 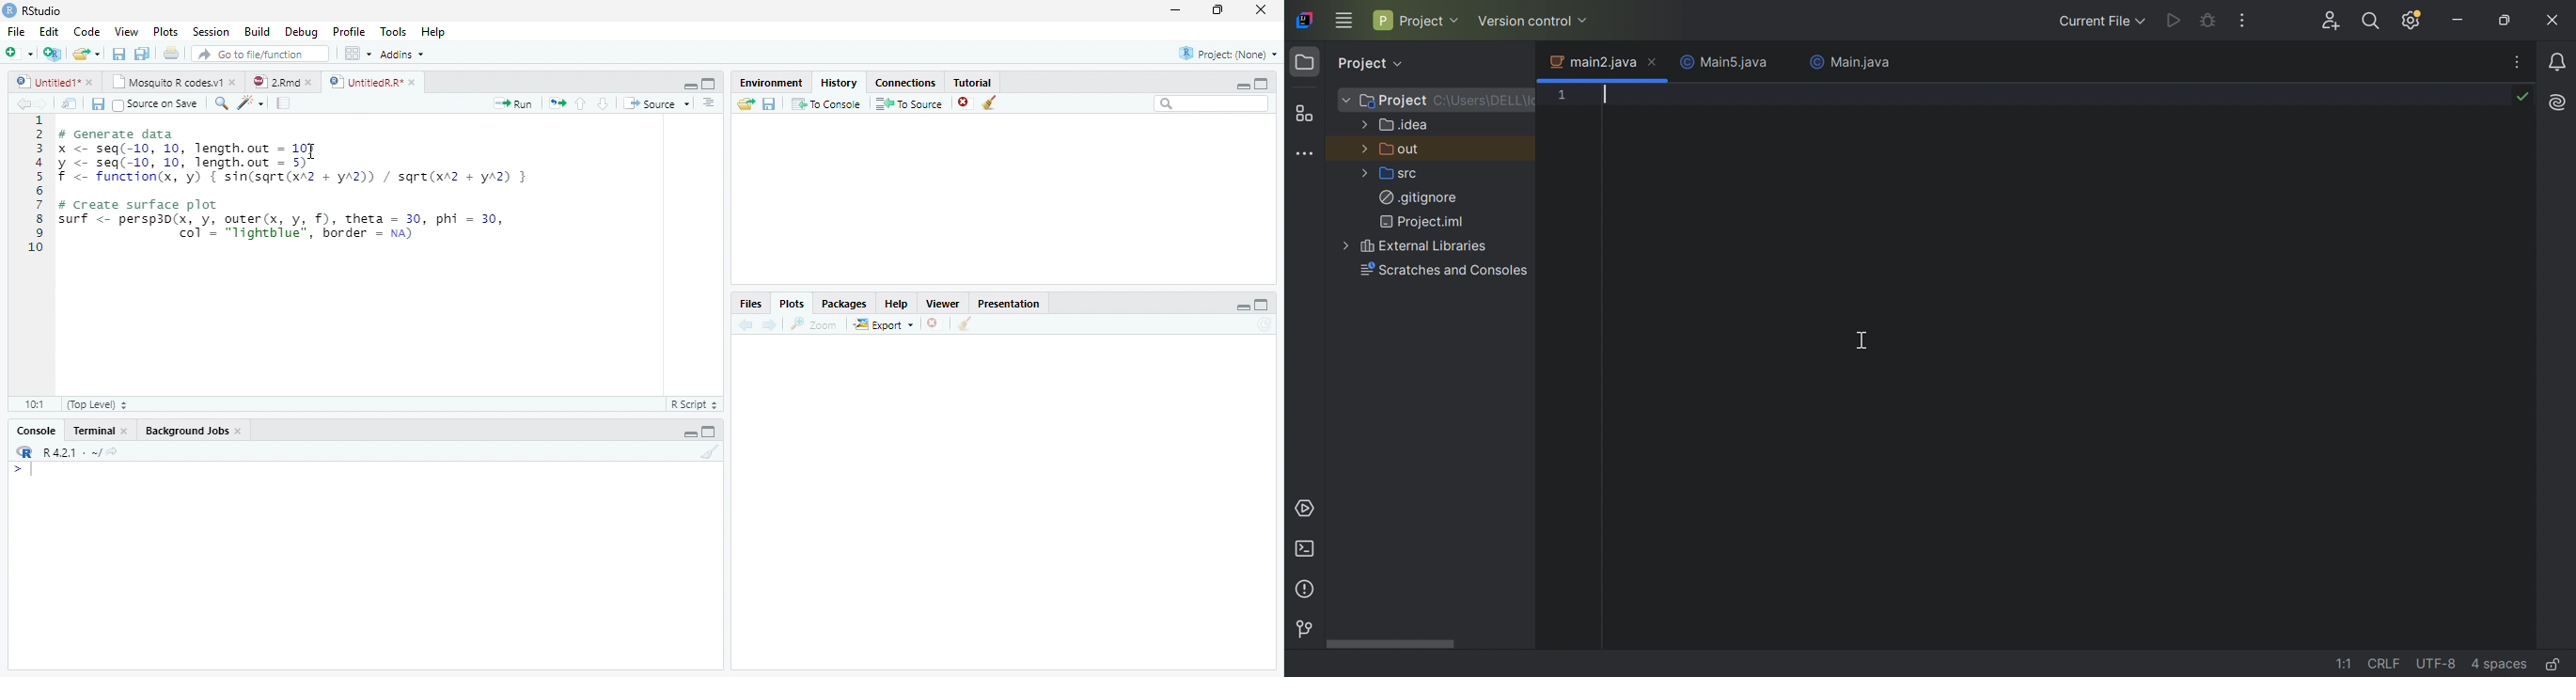 I want to click on Create a project, so click(x=51, y=54).